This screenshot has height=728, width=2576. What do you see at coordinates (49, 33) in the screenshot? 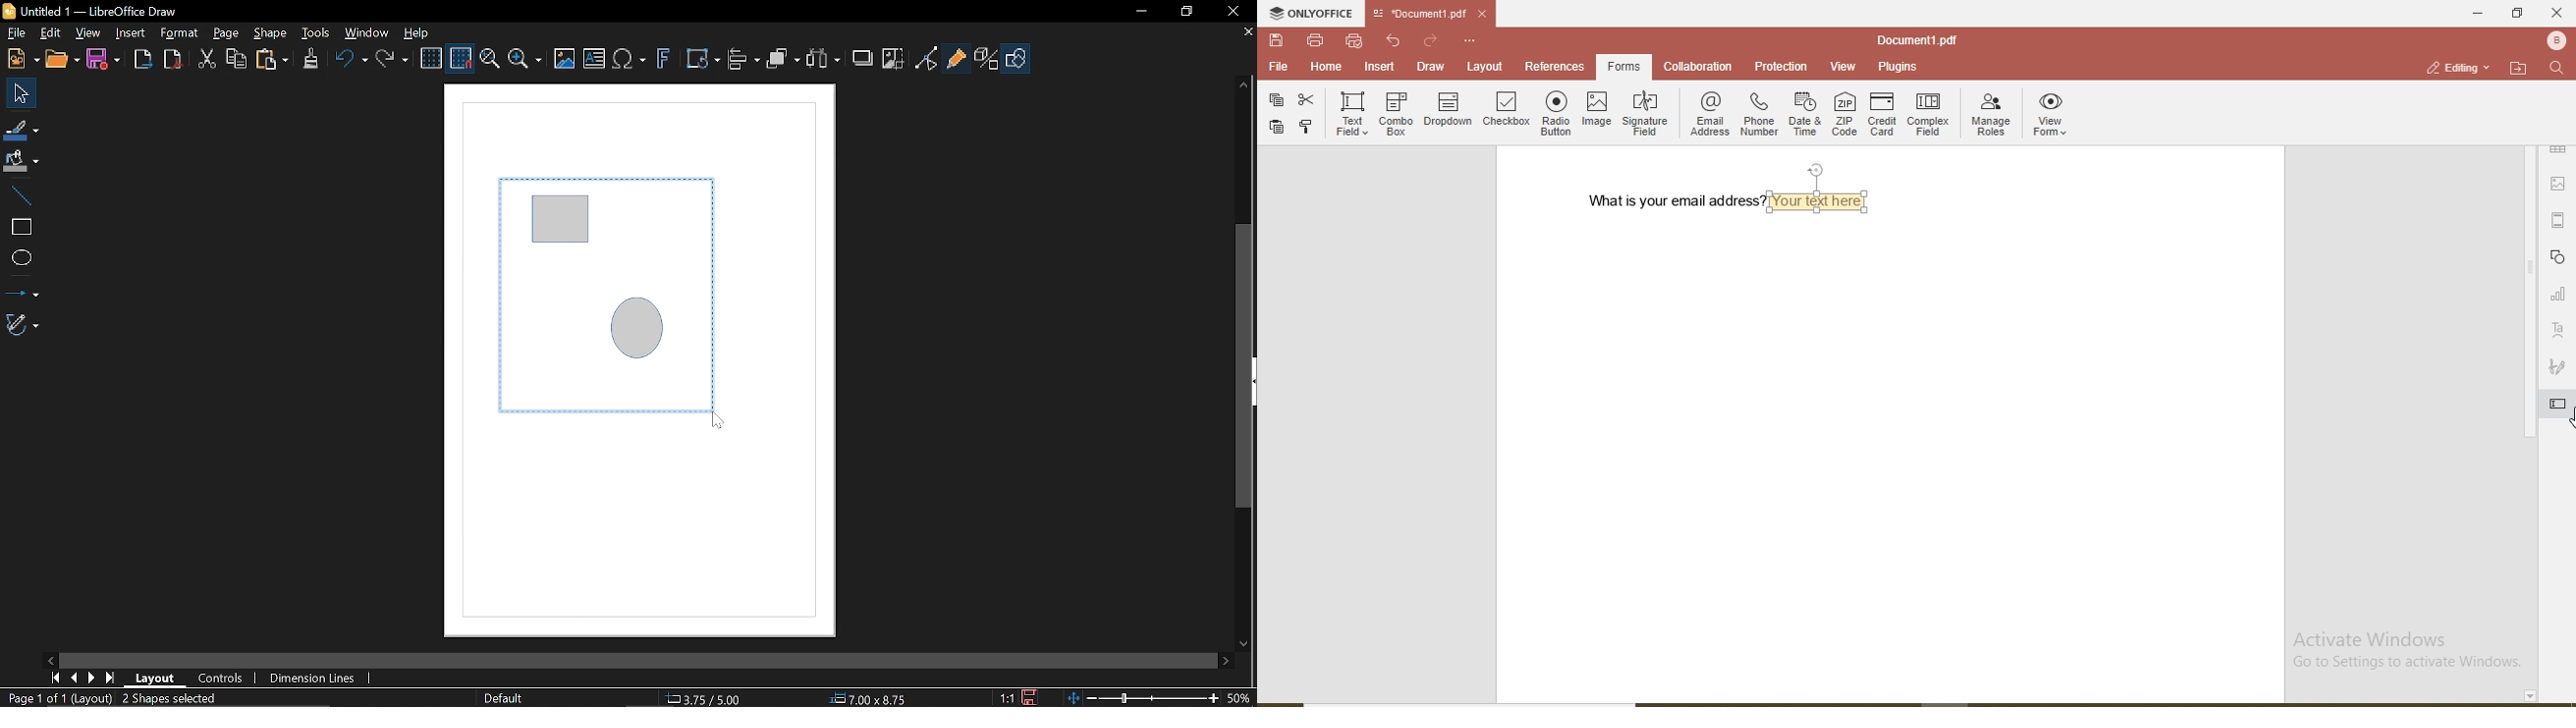
I see `Edit` at bounding box center [49, 33].